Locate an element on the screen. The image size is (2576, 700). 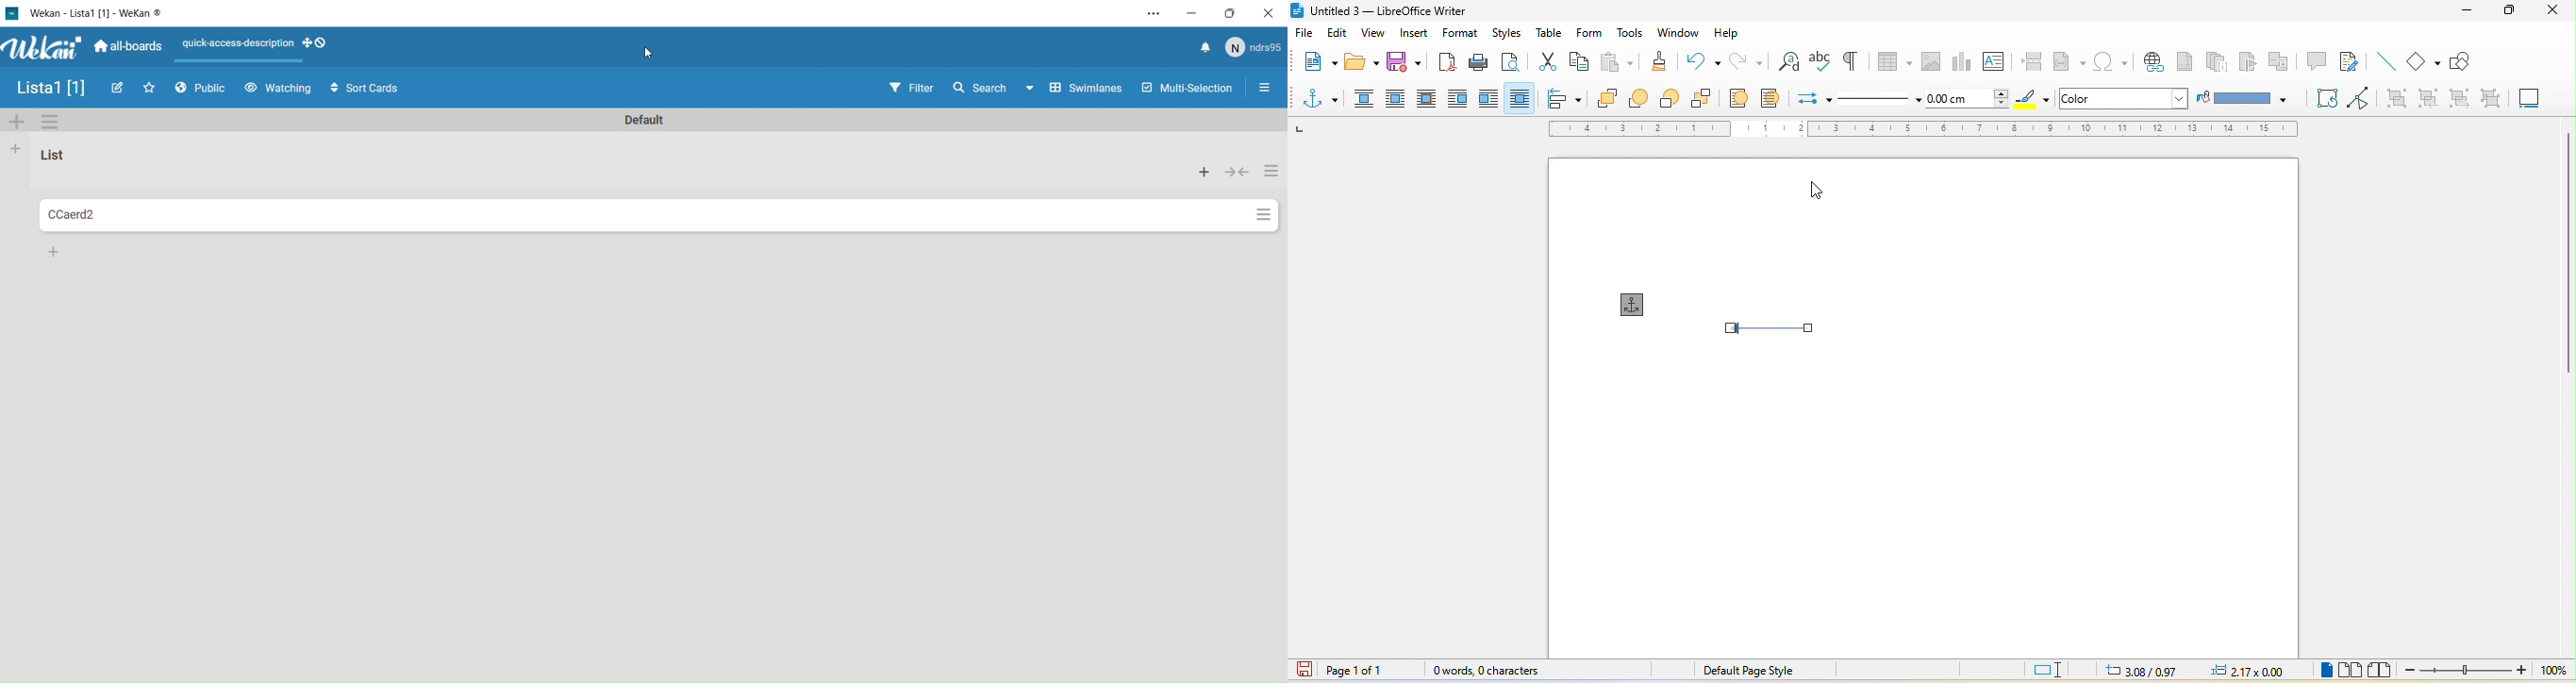
Multi selection is located at coordinates (1189, 90).